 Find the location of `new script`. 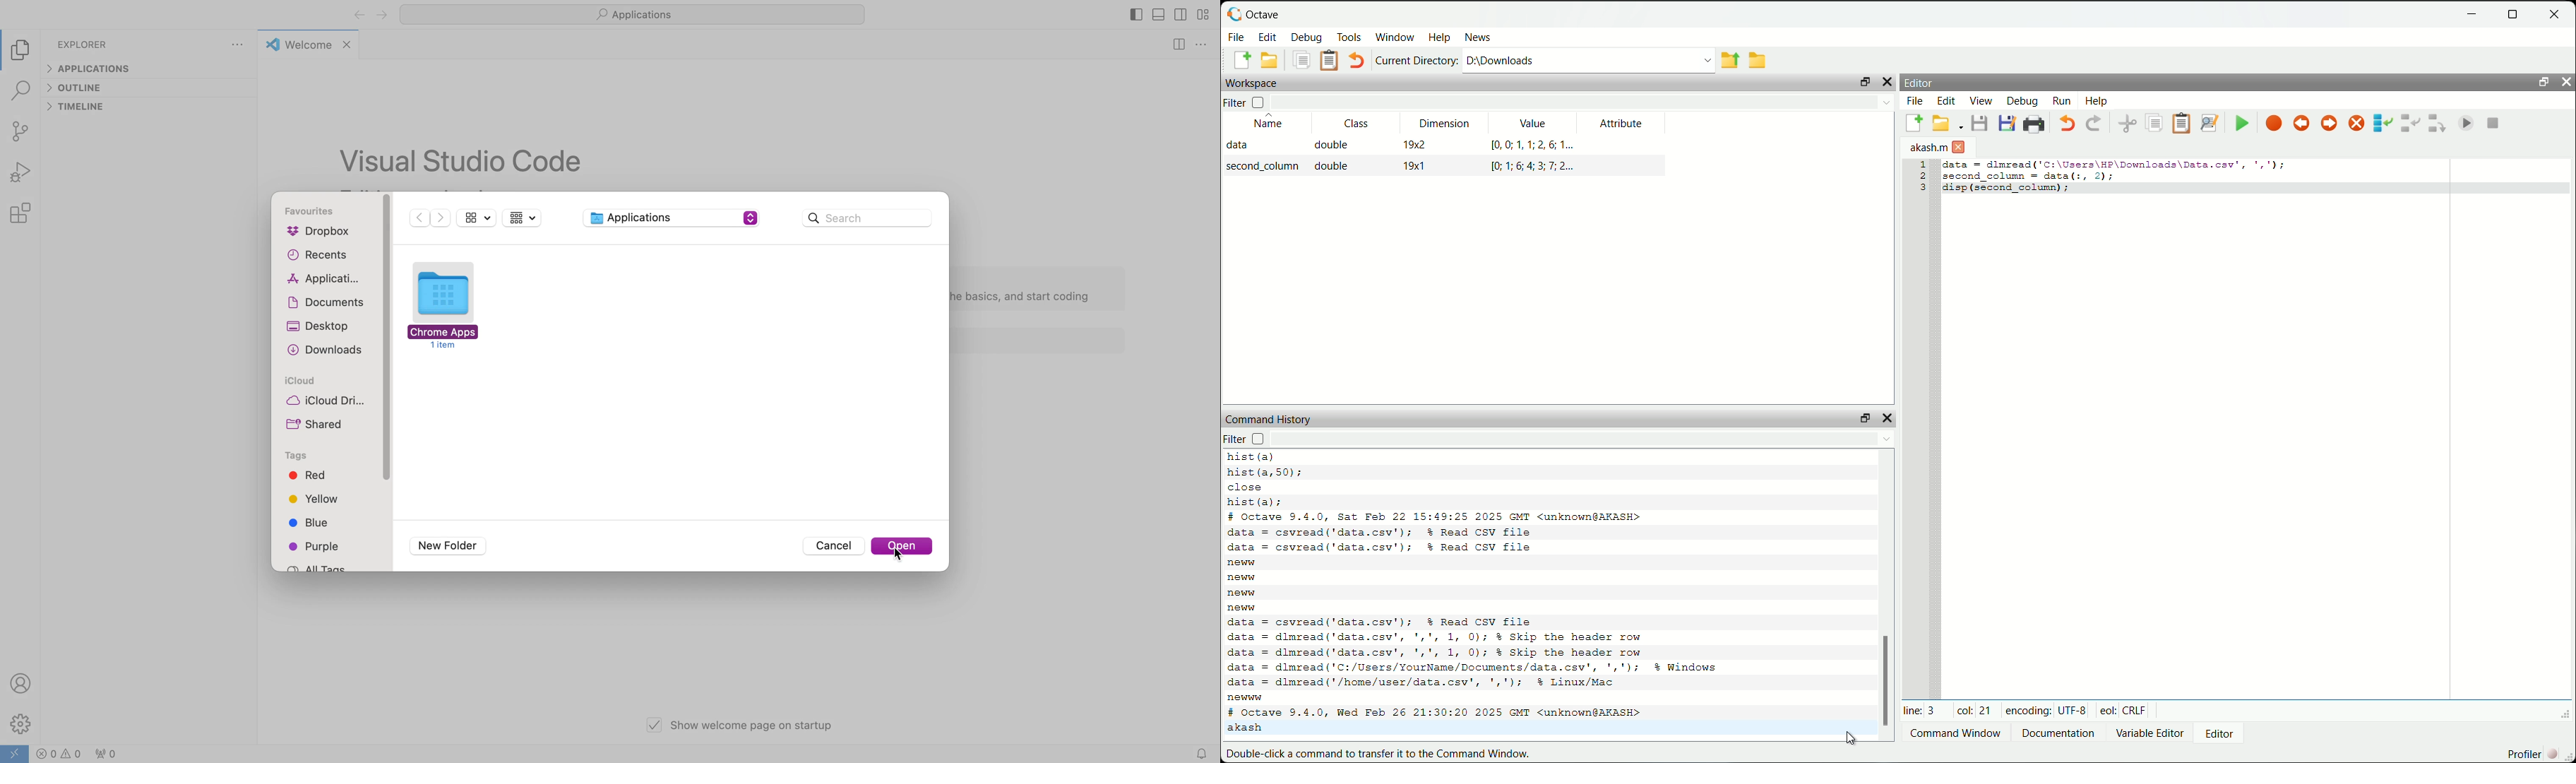

new script is located at coordinates (1914, 124).